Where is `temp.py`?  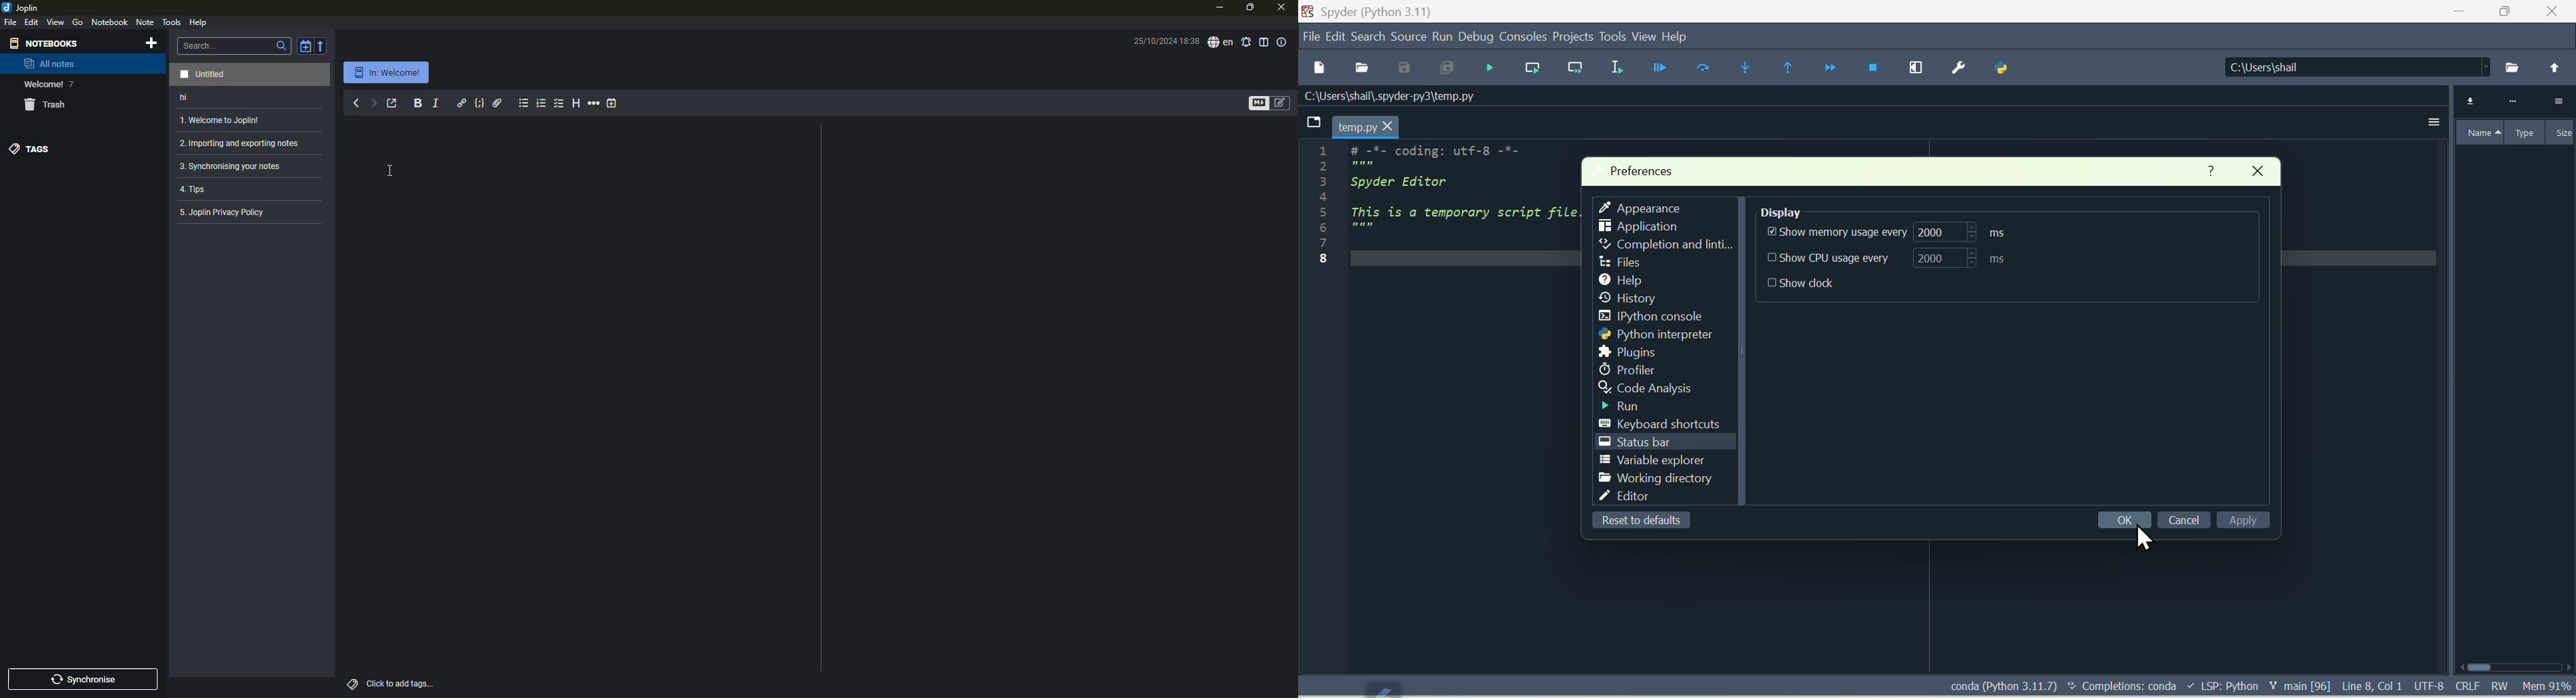
temp.py is located at coordinates (1355, 127).